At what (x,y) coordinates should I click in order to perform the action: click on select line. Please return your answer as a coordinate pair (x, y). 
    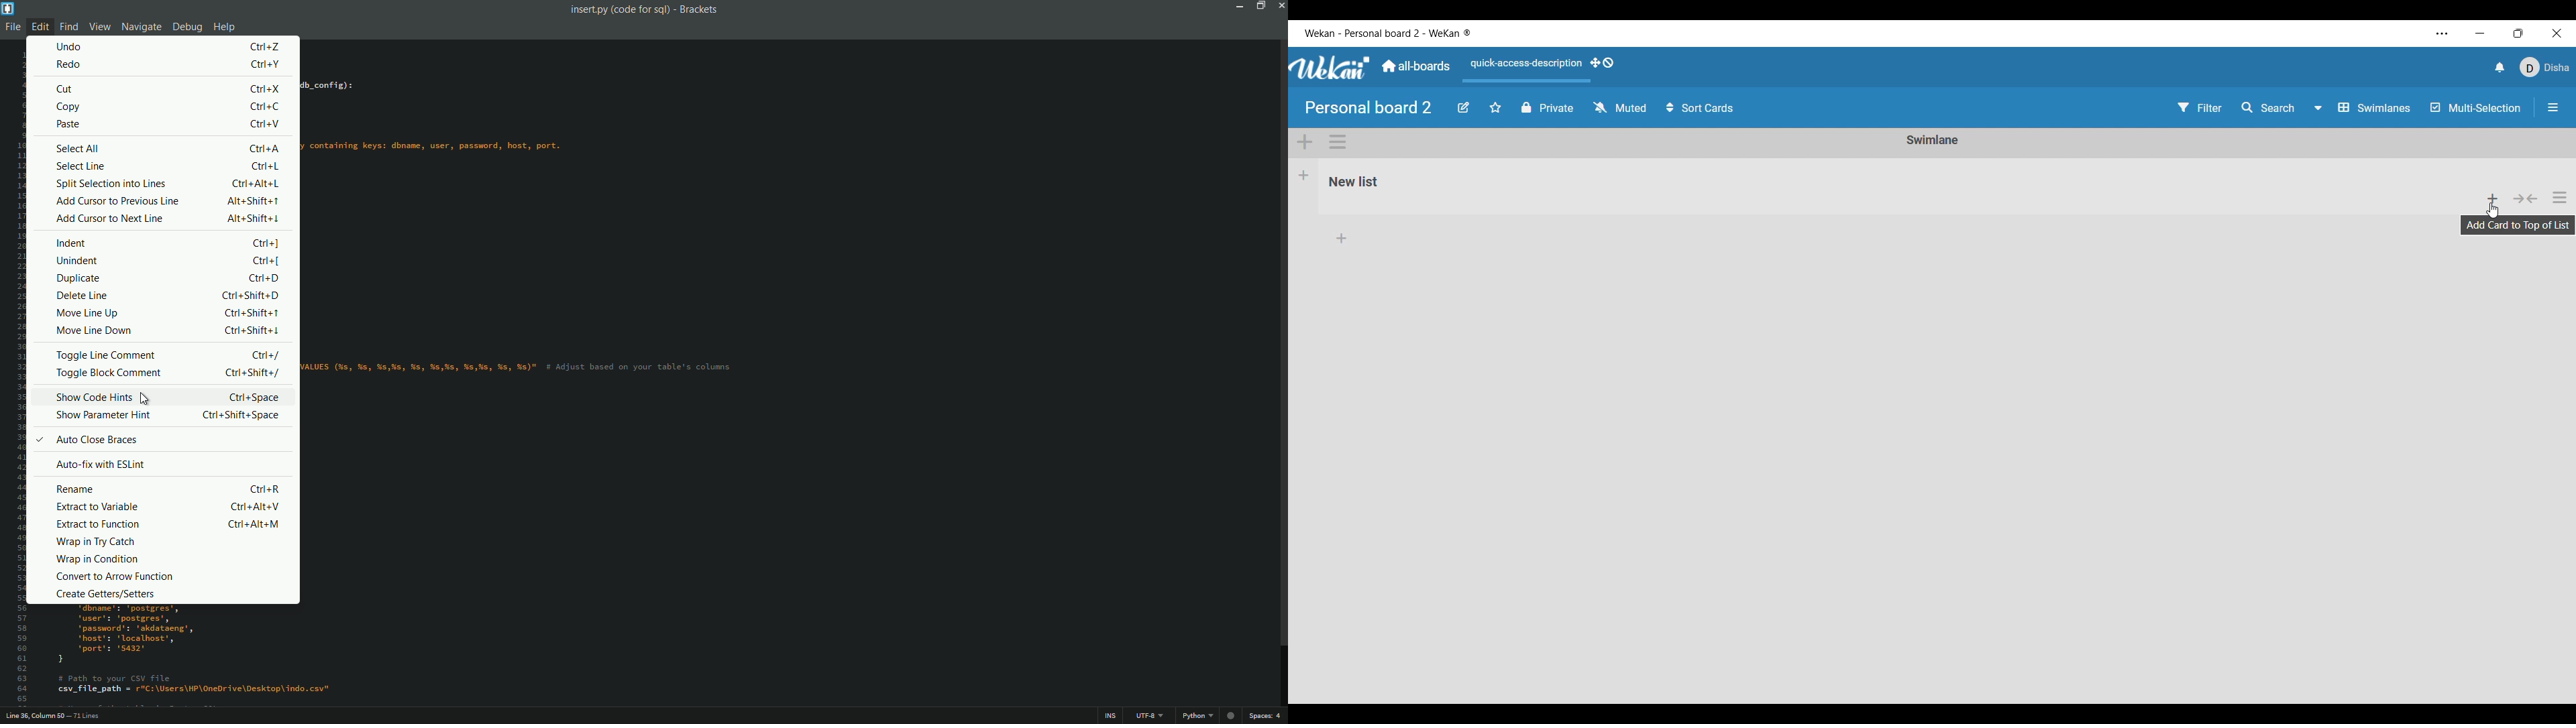
    Looking at the image, I should click on (80, 166).